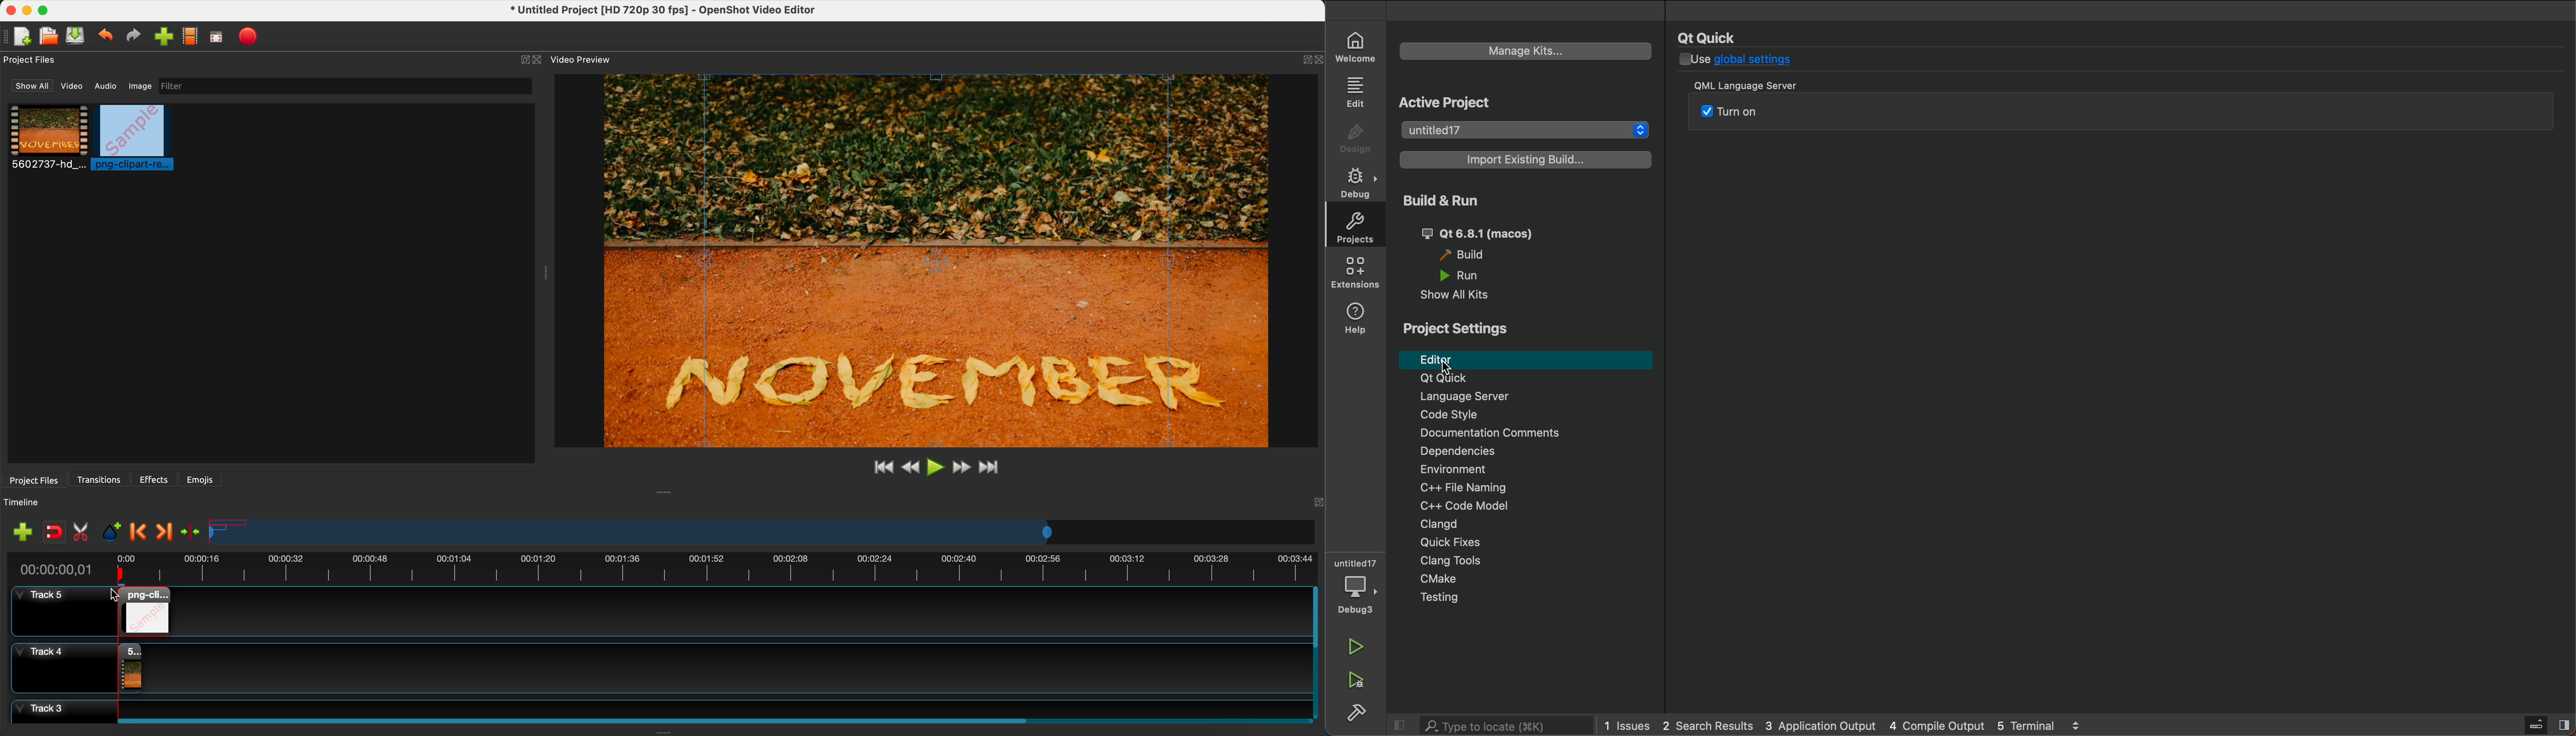  Describe the element at coordinates (107, 37) in the screenshot. I see `undo` at that location.